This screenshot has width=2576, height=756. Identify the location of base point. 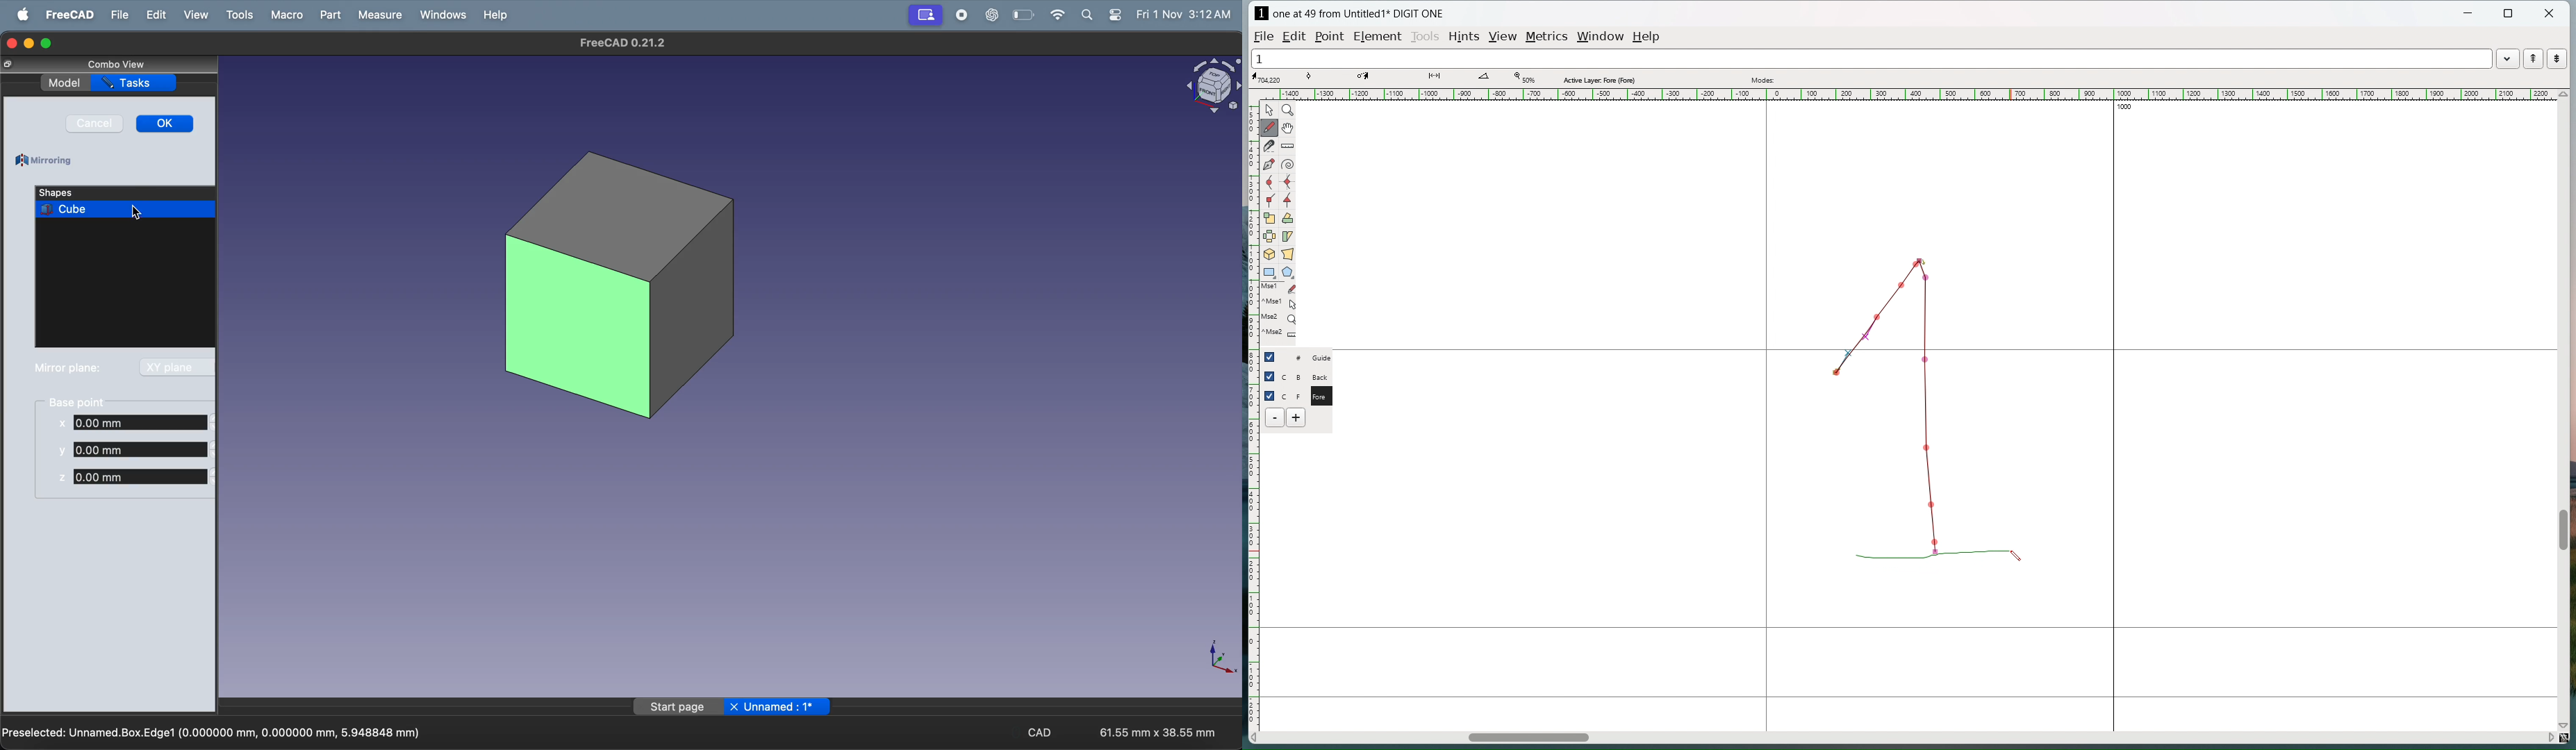
(80, 401).